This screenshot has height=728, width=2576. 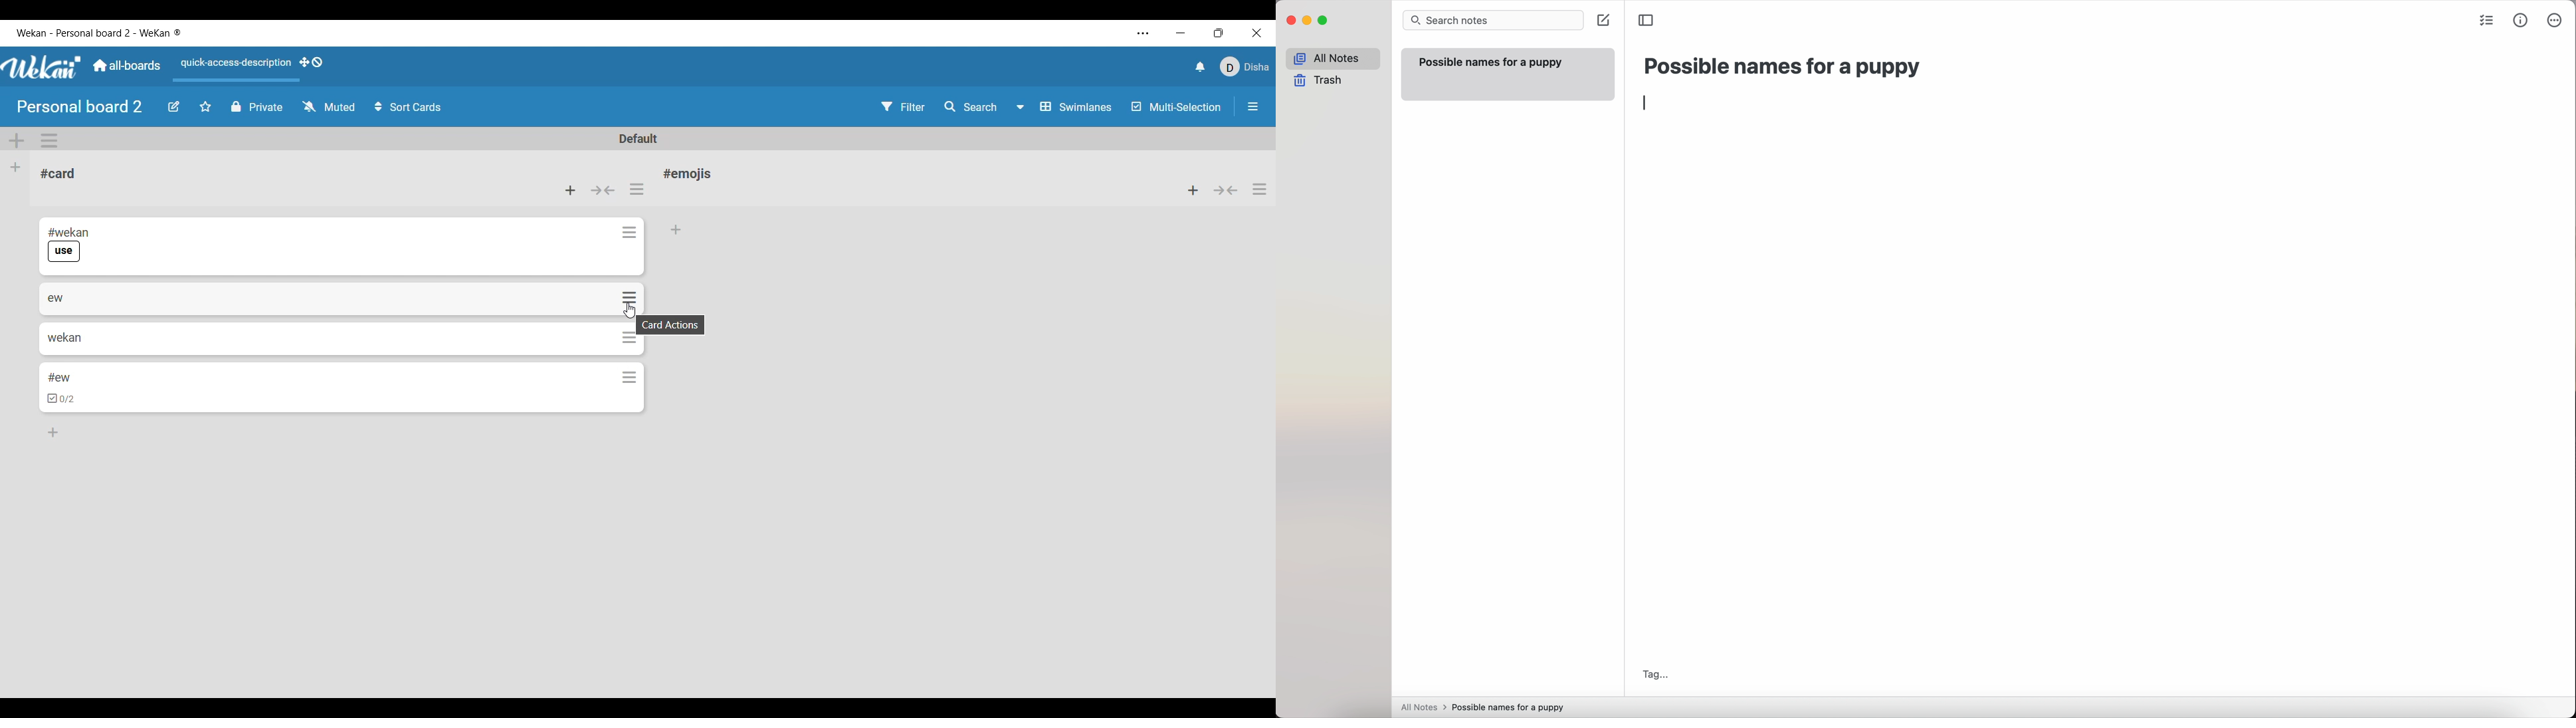 What do you see at coordinates (234, 63) in the screenshot?
I see `Quick access description` at bounding box center [234, 63].